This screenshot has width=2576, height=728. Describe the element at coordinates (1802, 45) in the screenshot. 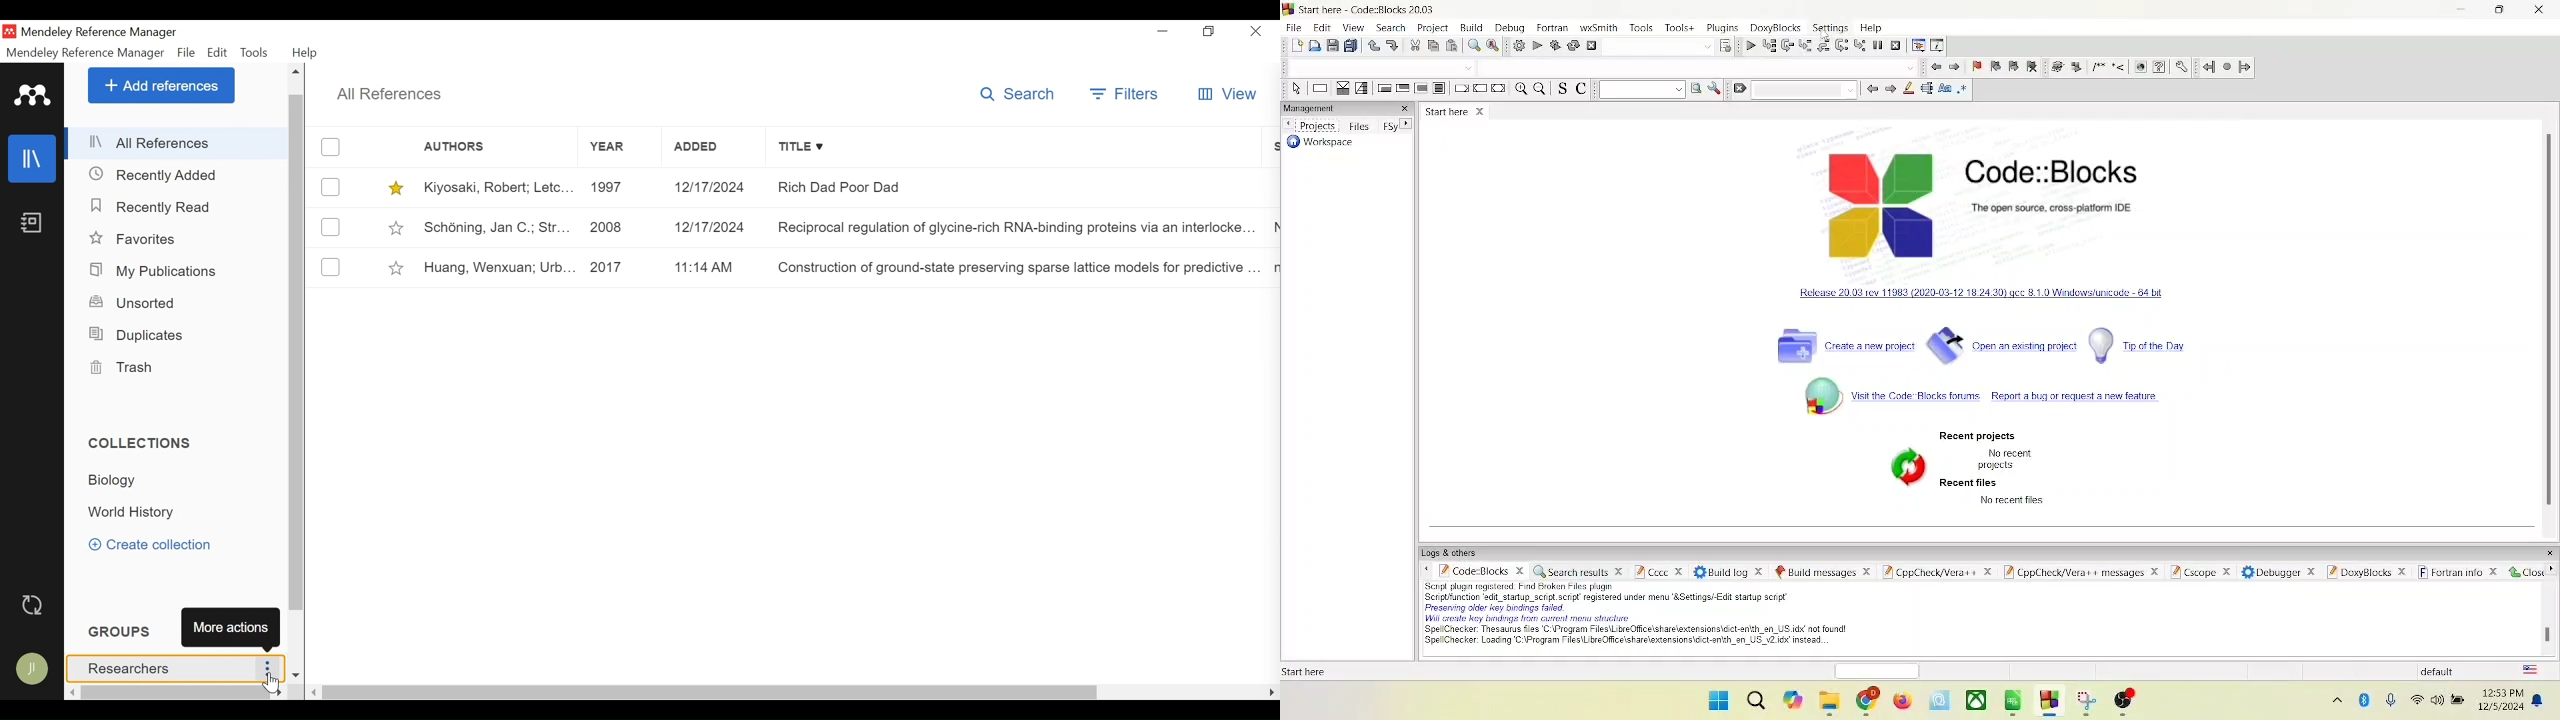

I see `step into` at that location.